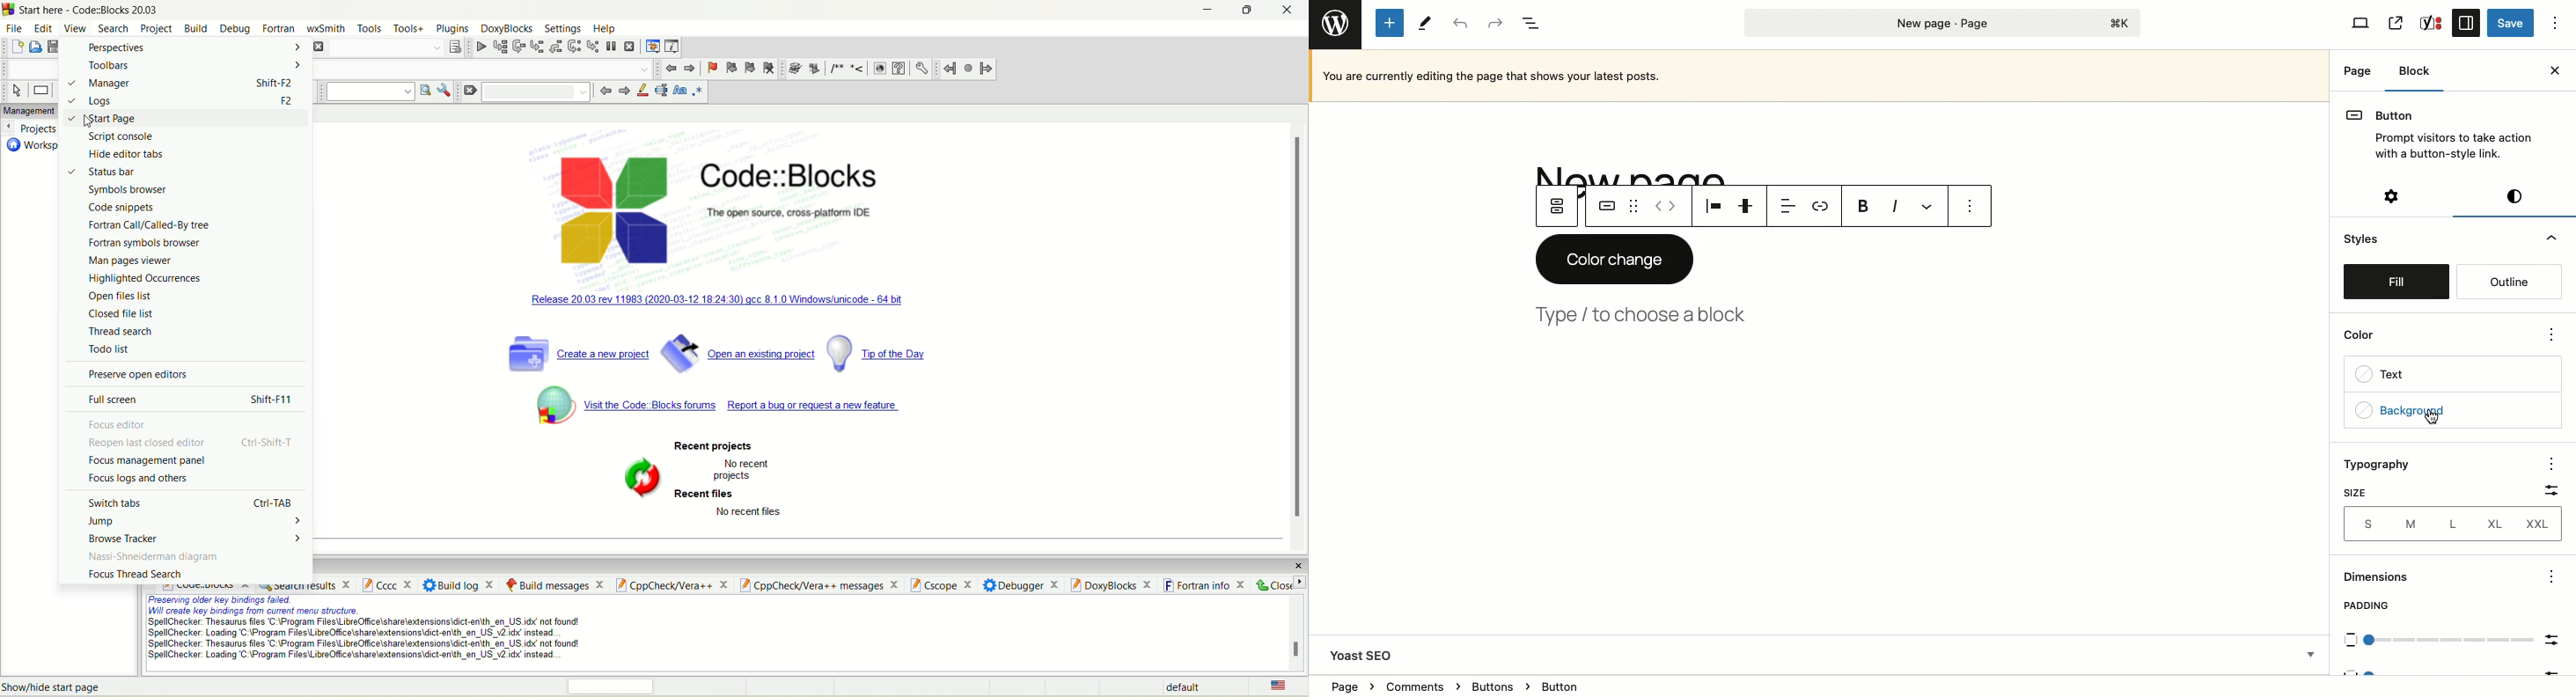 Image resolution: width=2576 pixels, height=700 pixels. What do you see at coordinates (114, 29) in the screenshot?
I see `search` at bounding box center [114, 29].